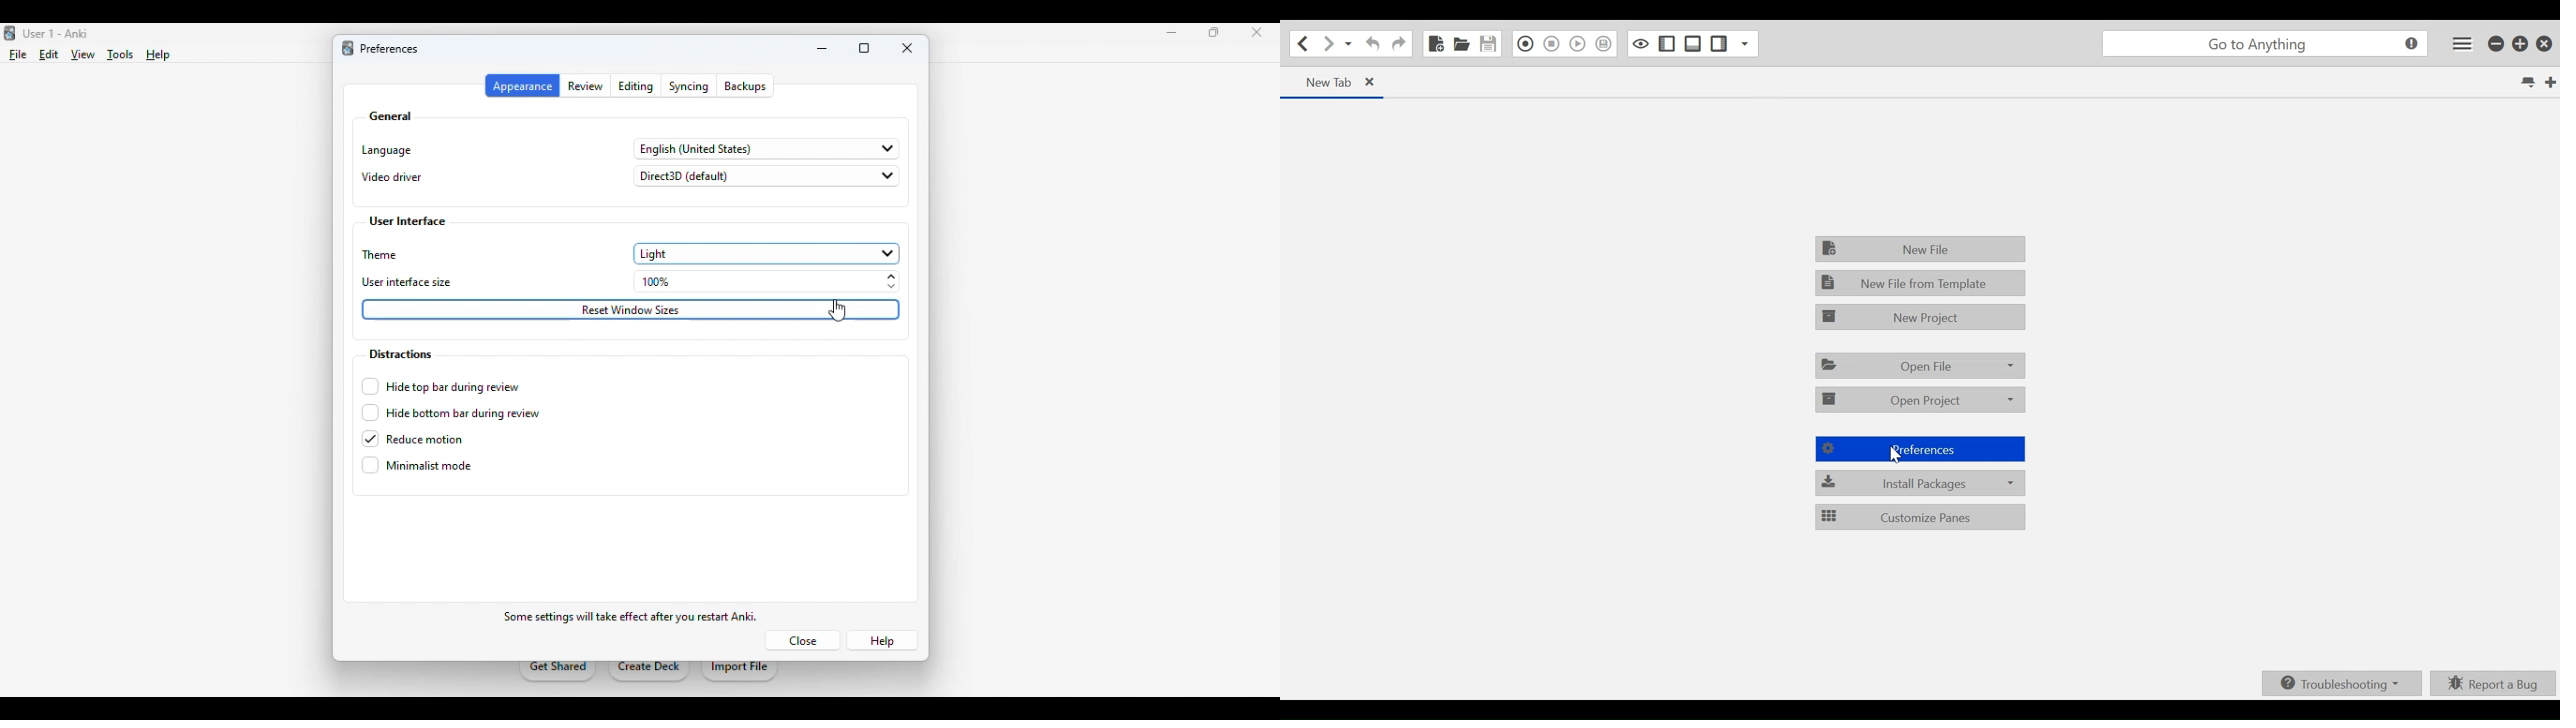 The height and width of the screenshot is (728, 2576). What do you see at coordinates (586, 86) in the screenshot?
I see `review` at bounding box center [586, 86].